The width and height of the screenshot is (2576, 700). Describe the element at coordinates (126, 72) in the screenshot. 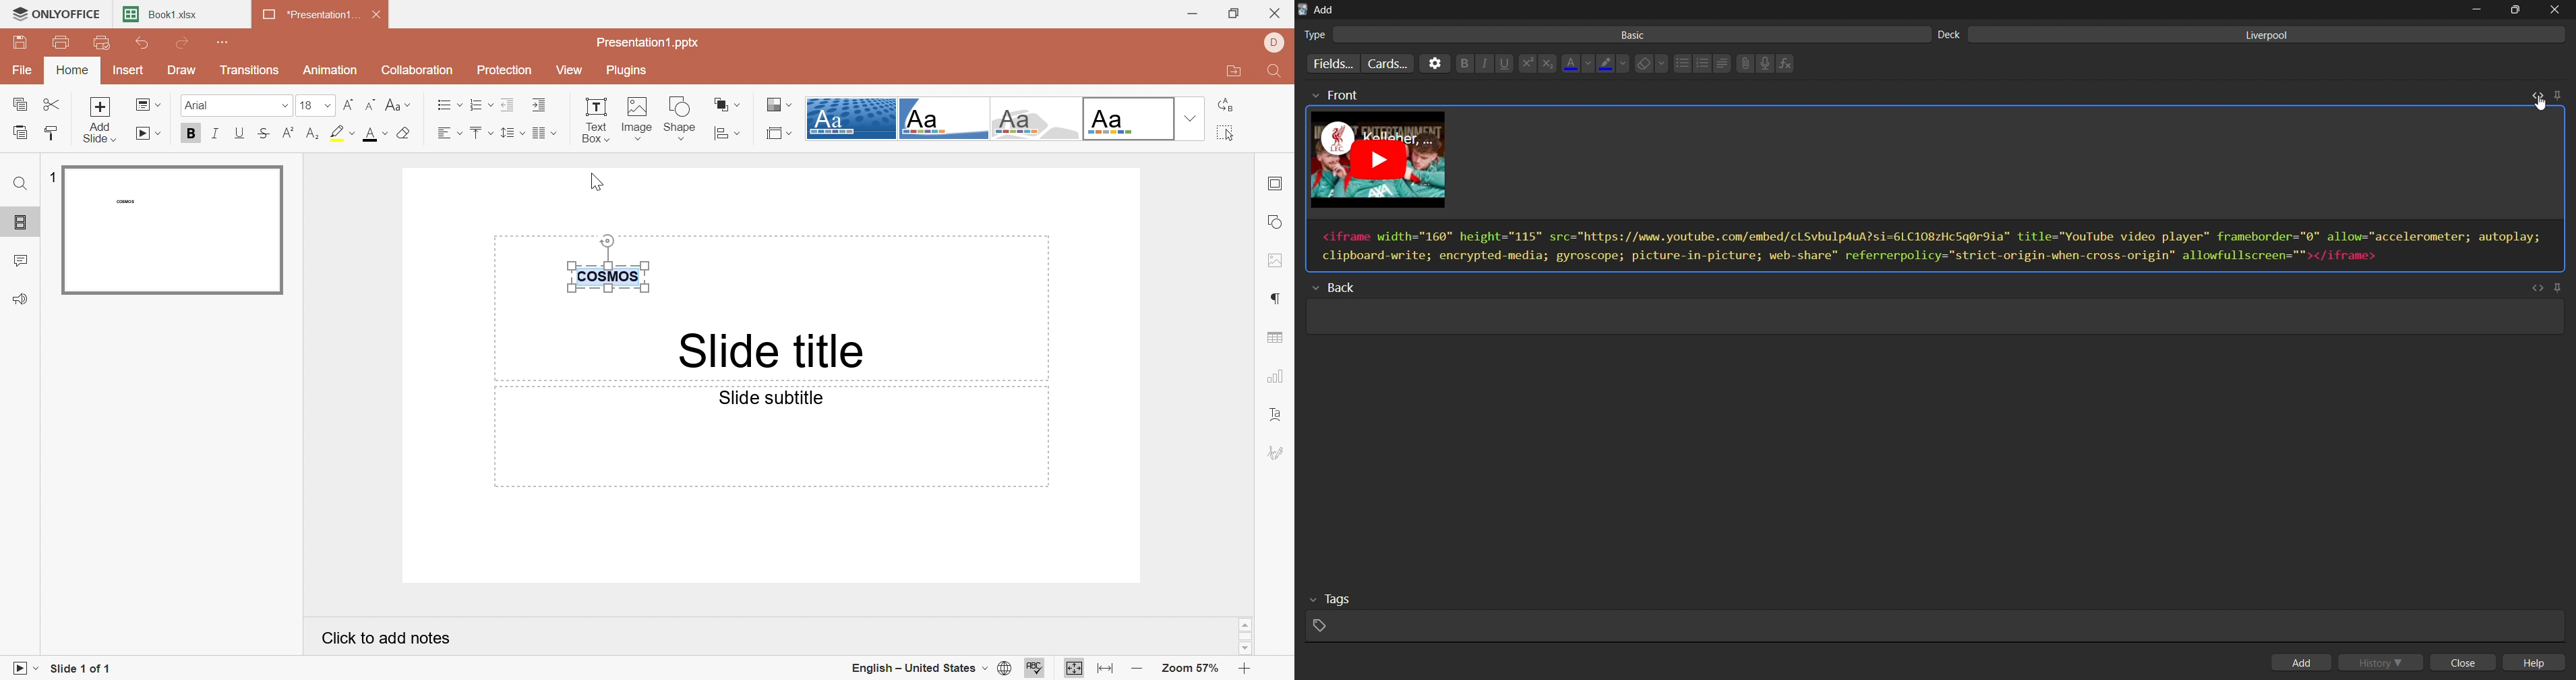

I see `Insert` at that location.